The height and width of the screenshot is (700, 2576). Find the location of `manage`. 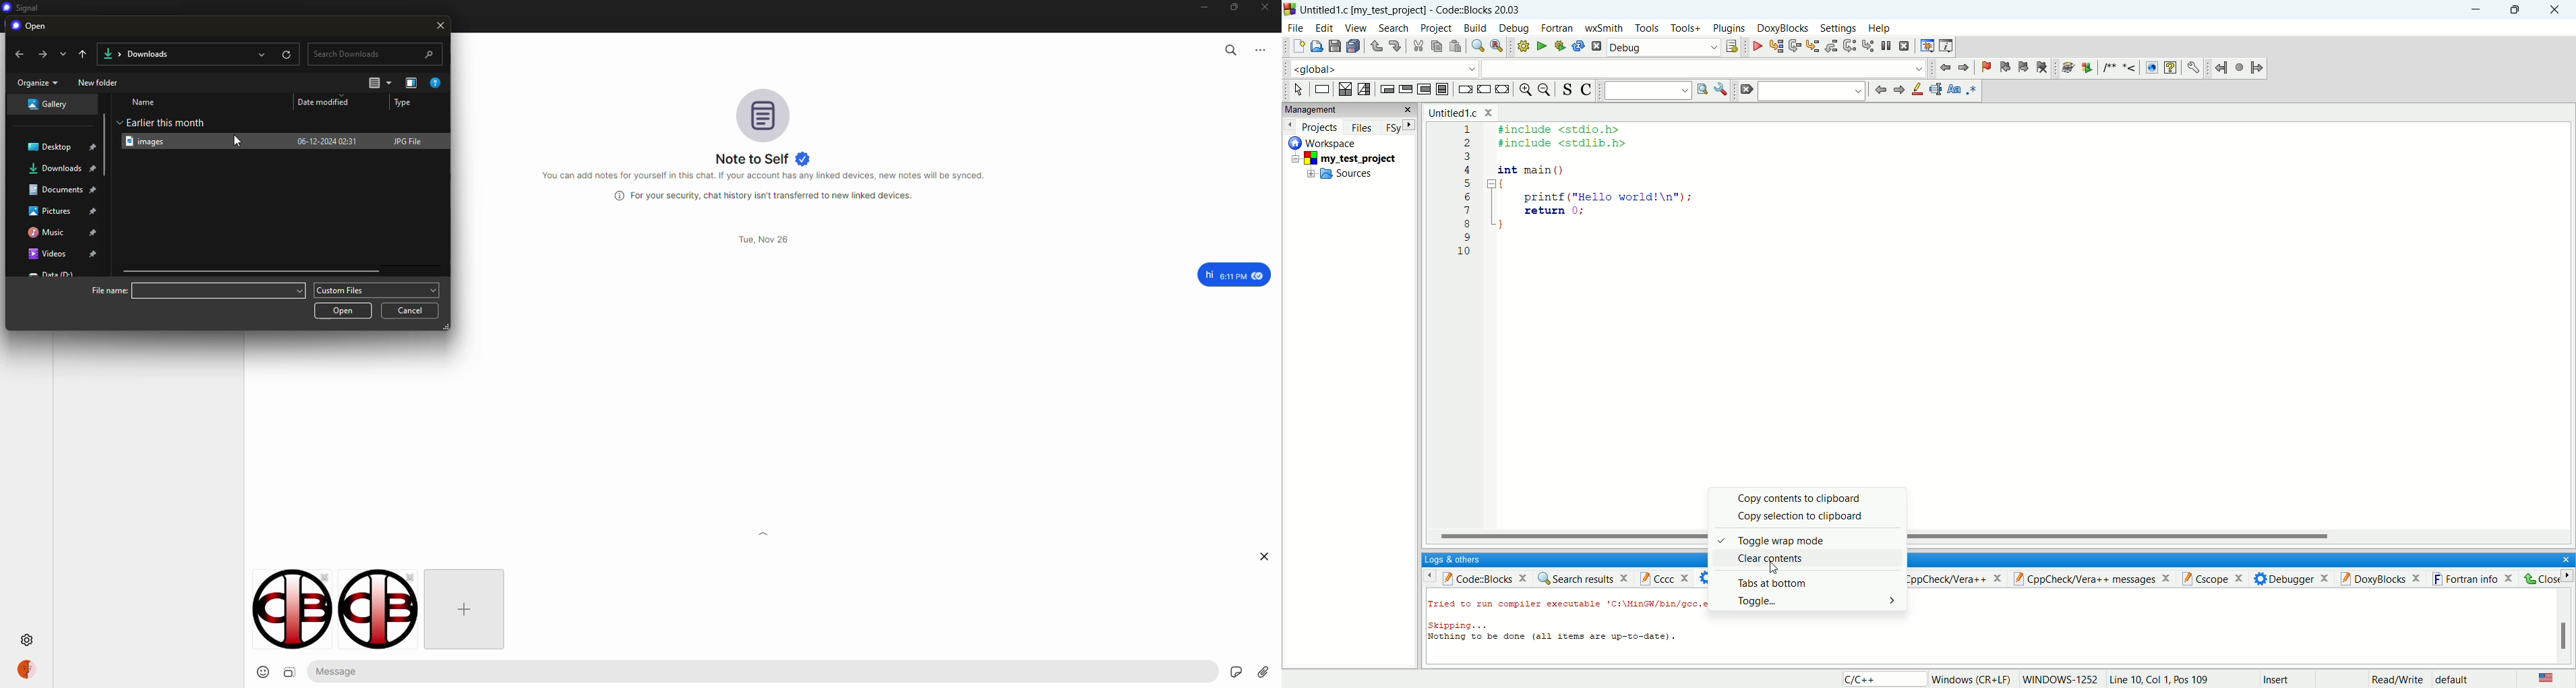

manage is located at coordinates (411, 83).